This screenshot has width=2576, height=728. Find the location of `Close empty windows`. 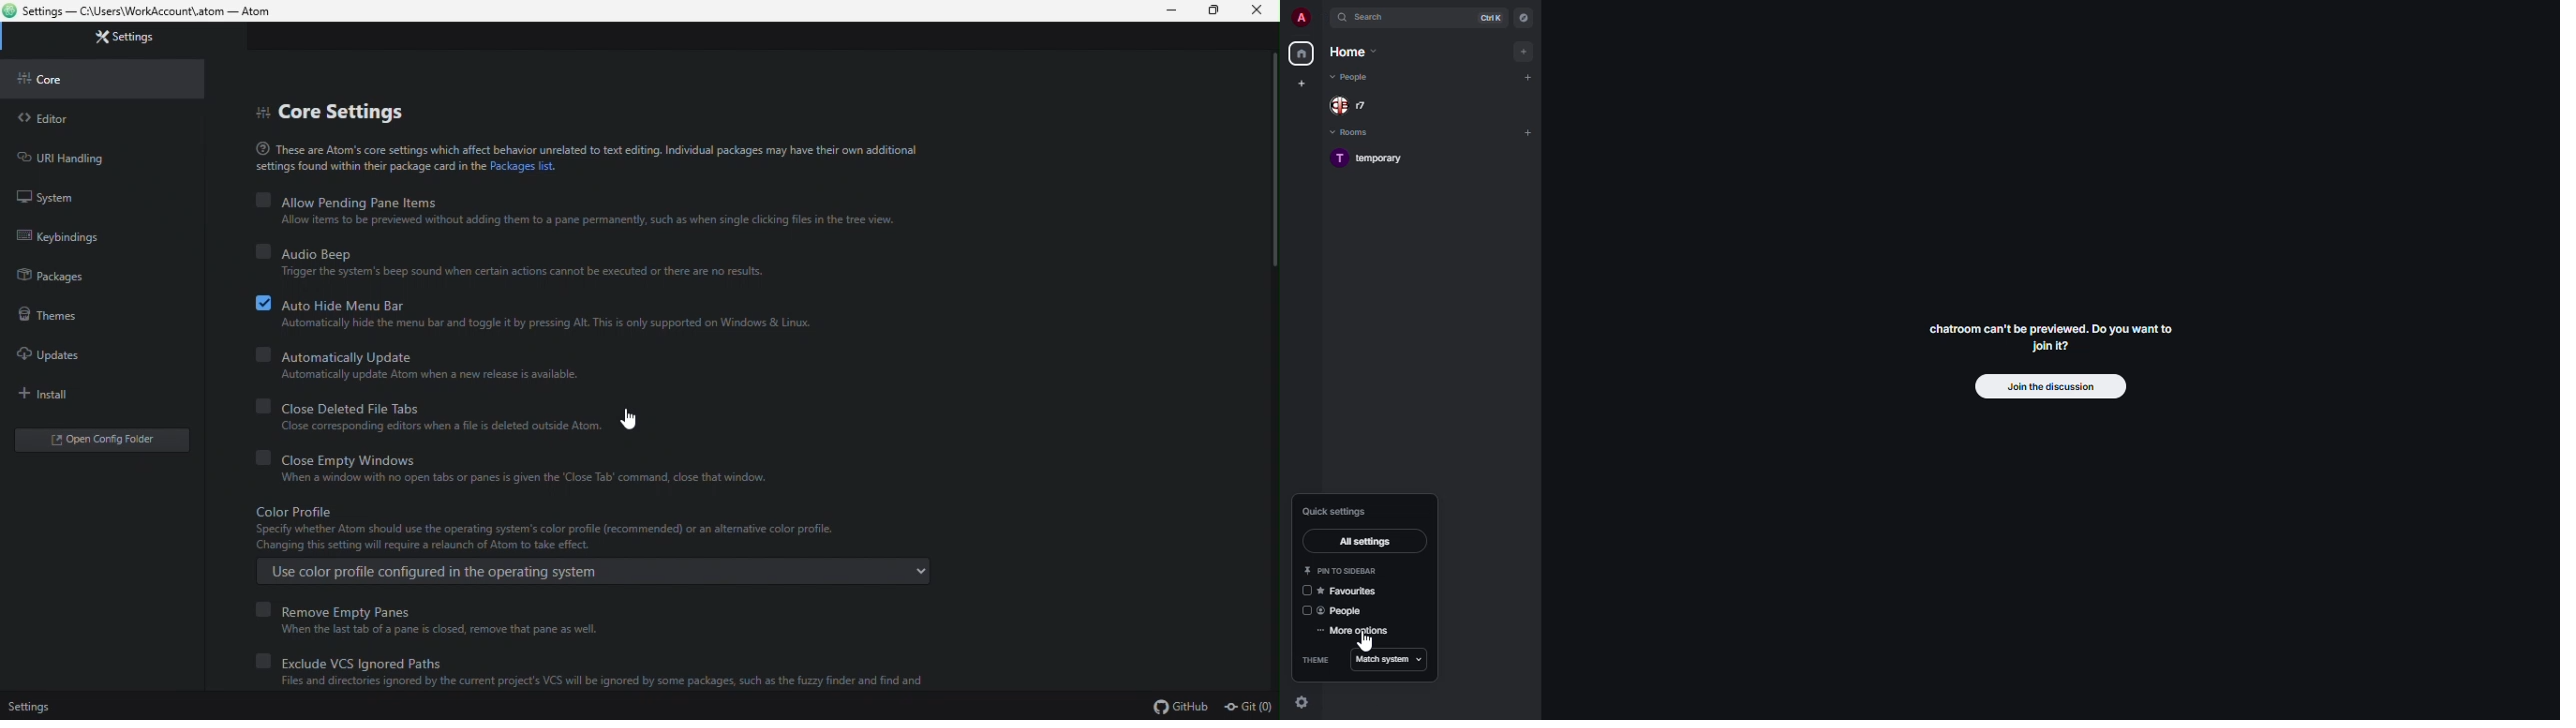

Close empty windows is located at coordinates (328, 457).